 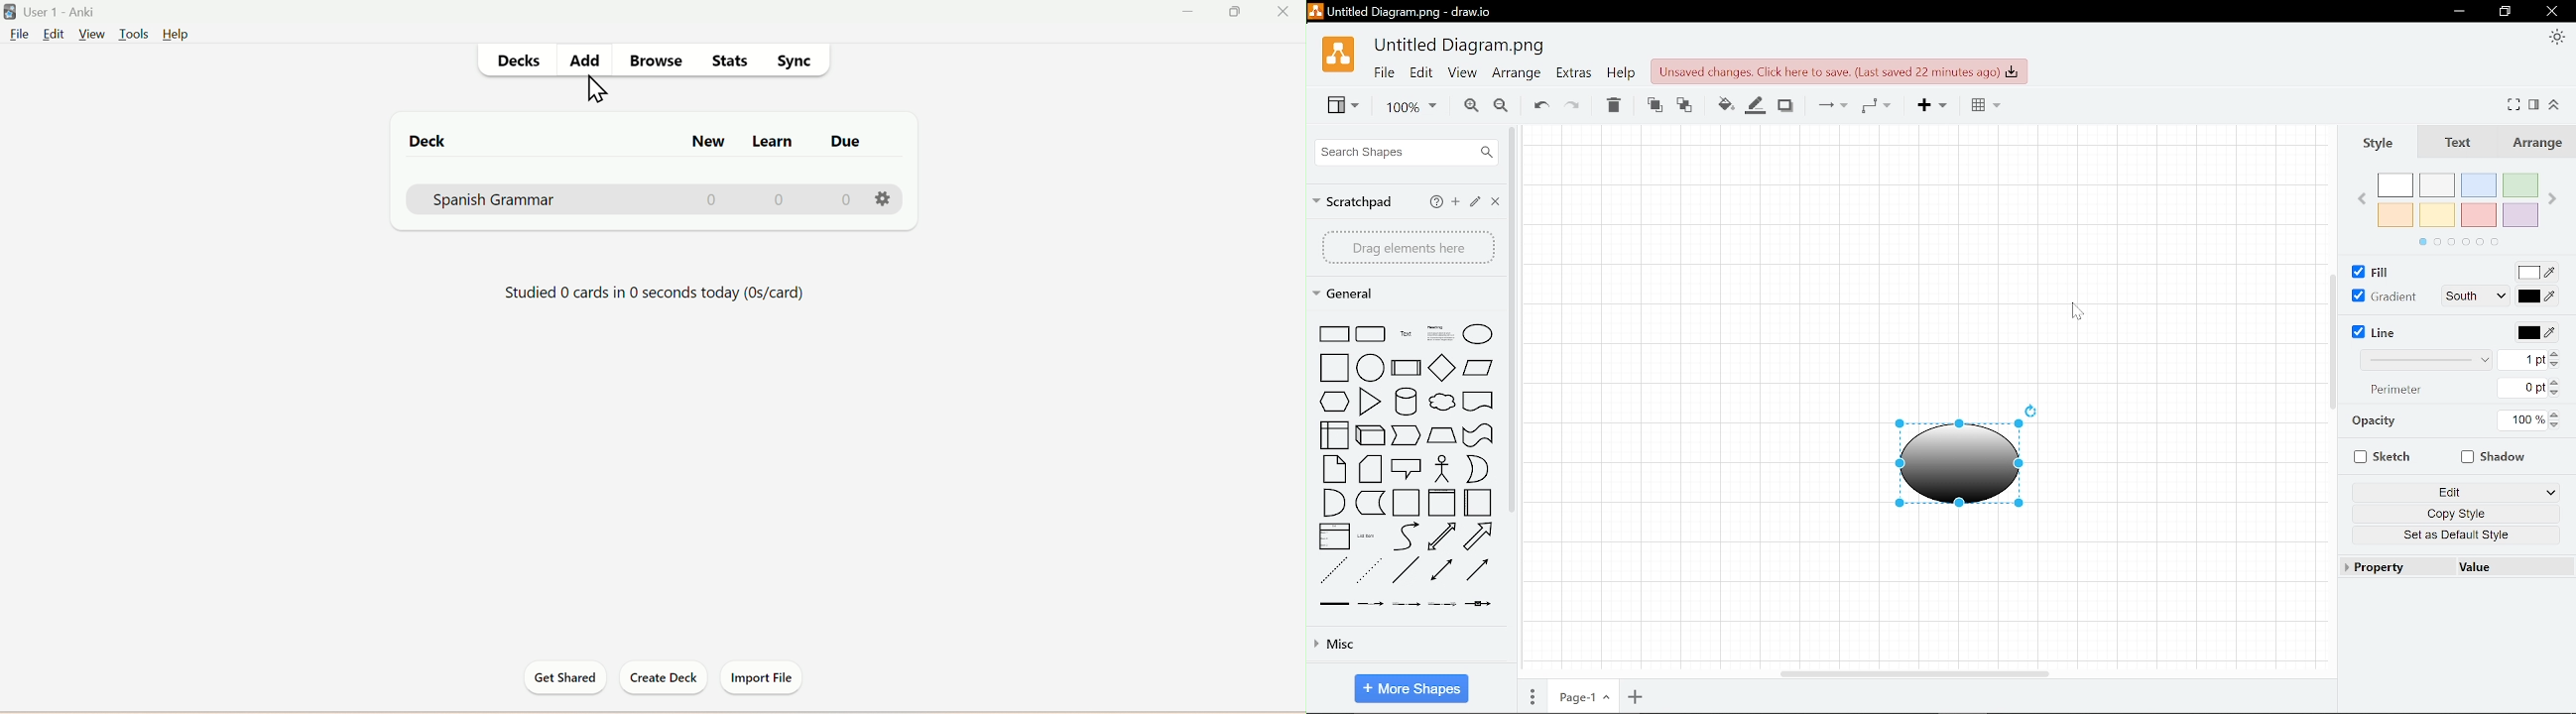 What do you see at coordinates (1470, 105) in the screenshot?
I see `Zoom in` at bounding box center [1470, 105].